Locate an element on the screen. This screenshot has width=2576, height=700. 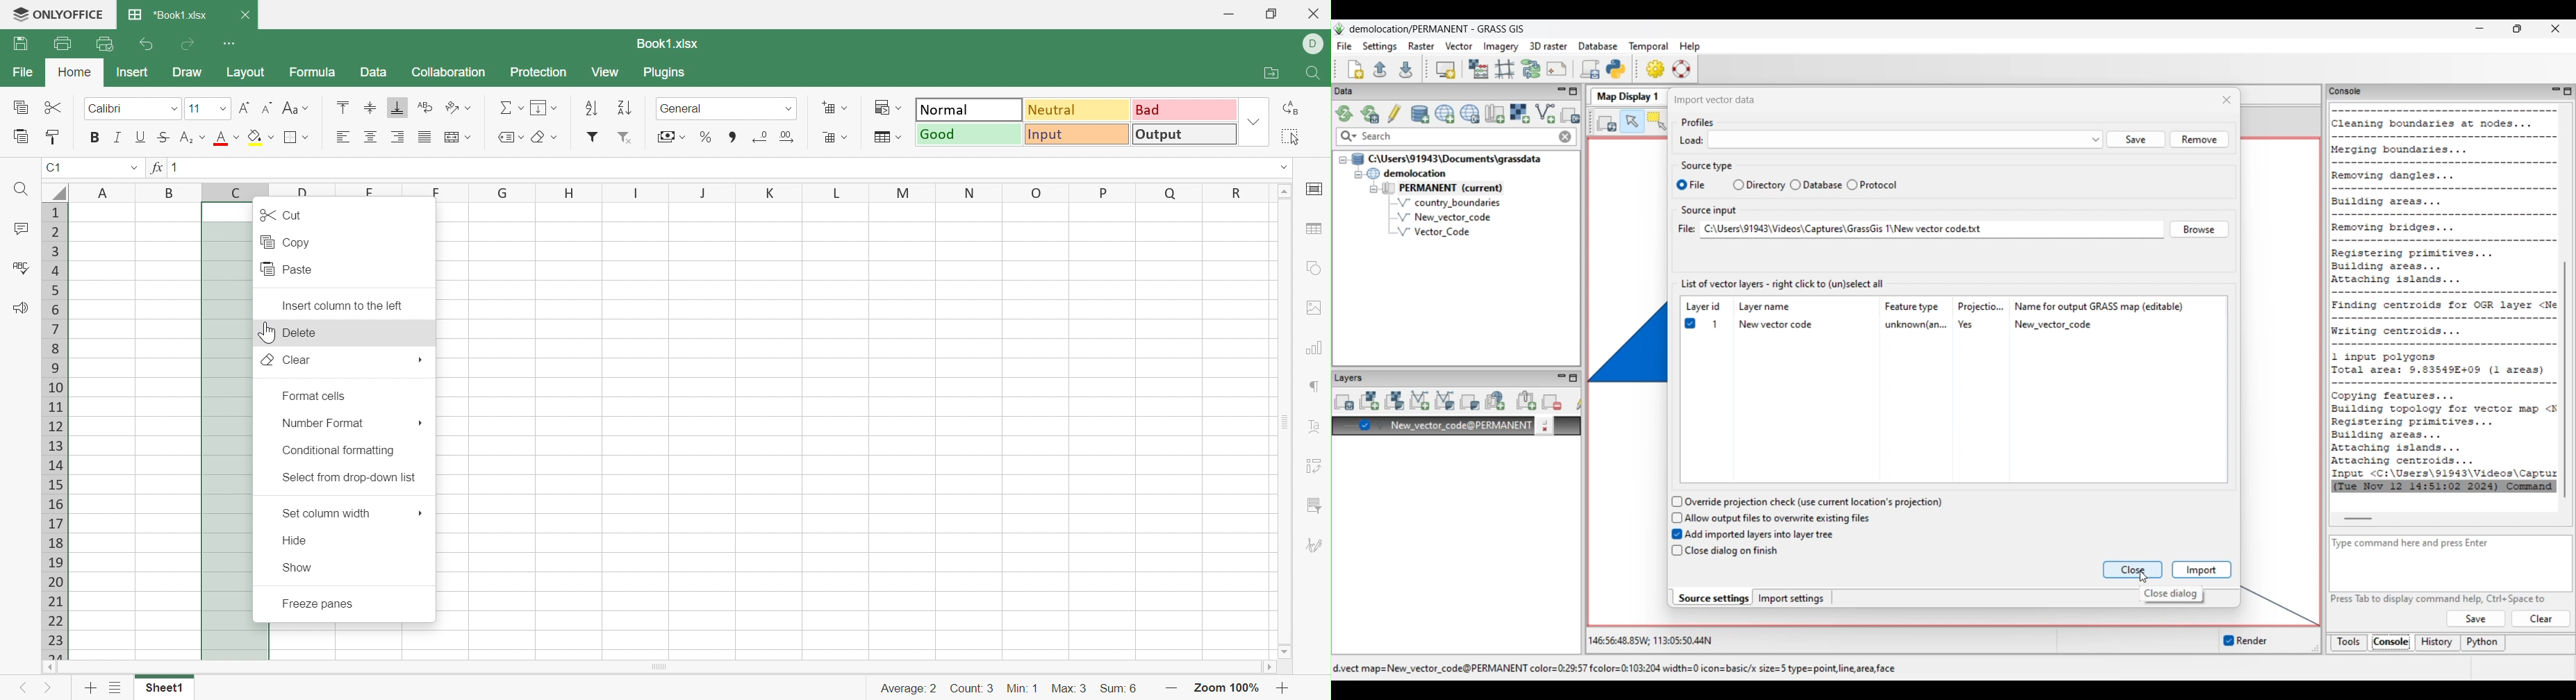
Redo is located at coordinates (188, 44).